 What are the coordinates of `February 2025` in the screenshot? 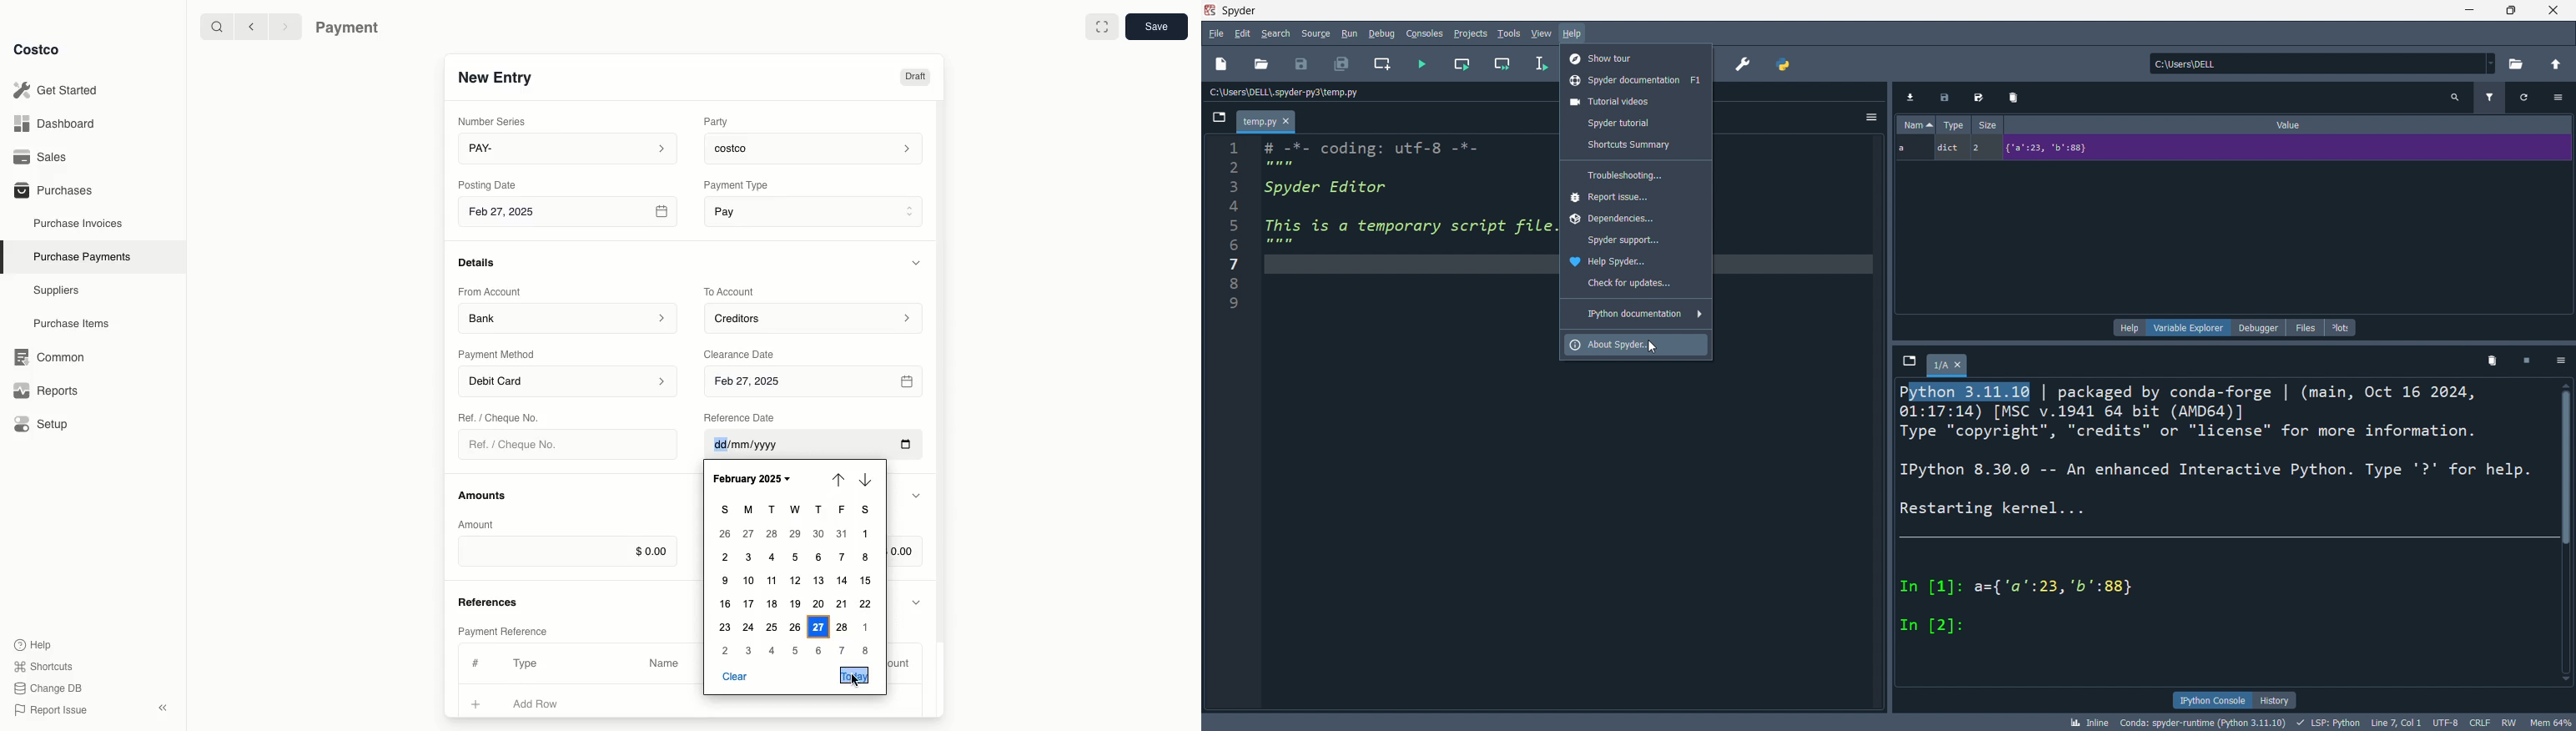 It's located at (759, 479).